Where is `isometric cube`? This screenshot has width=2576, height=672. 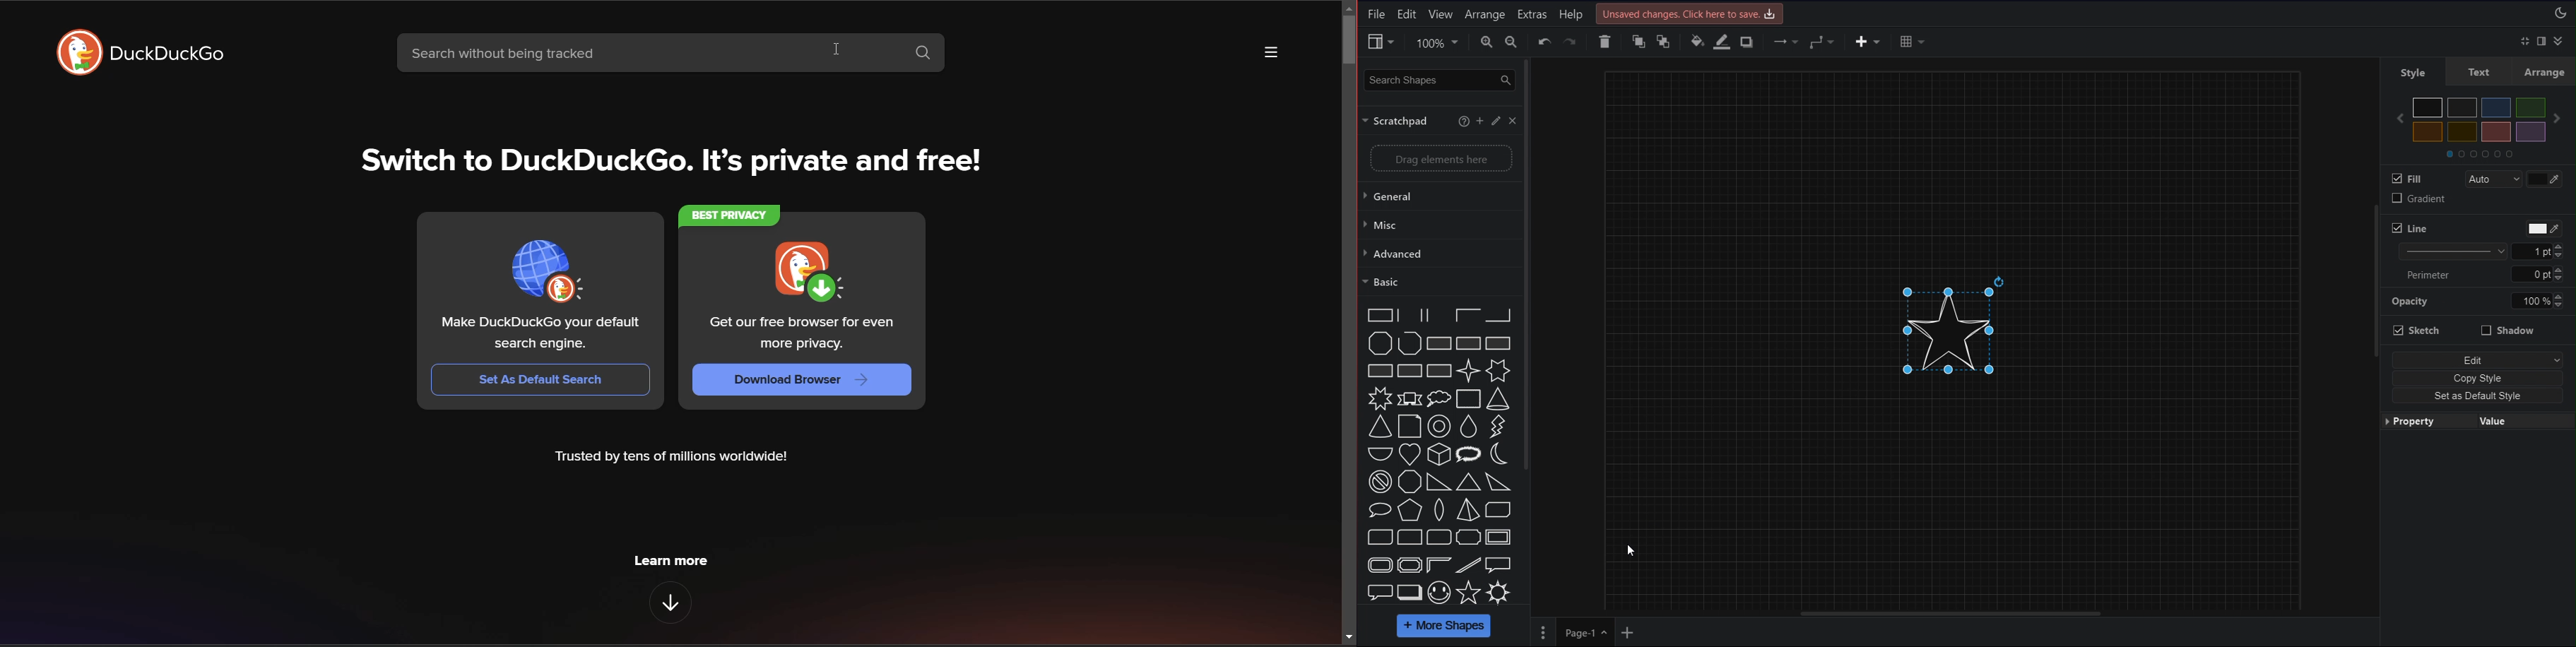
isometric cube is located at coordinates (1439, 455).